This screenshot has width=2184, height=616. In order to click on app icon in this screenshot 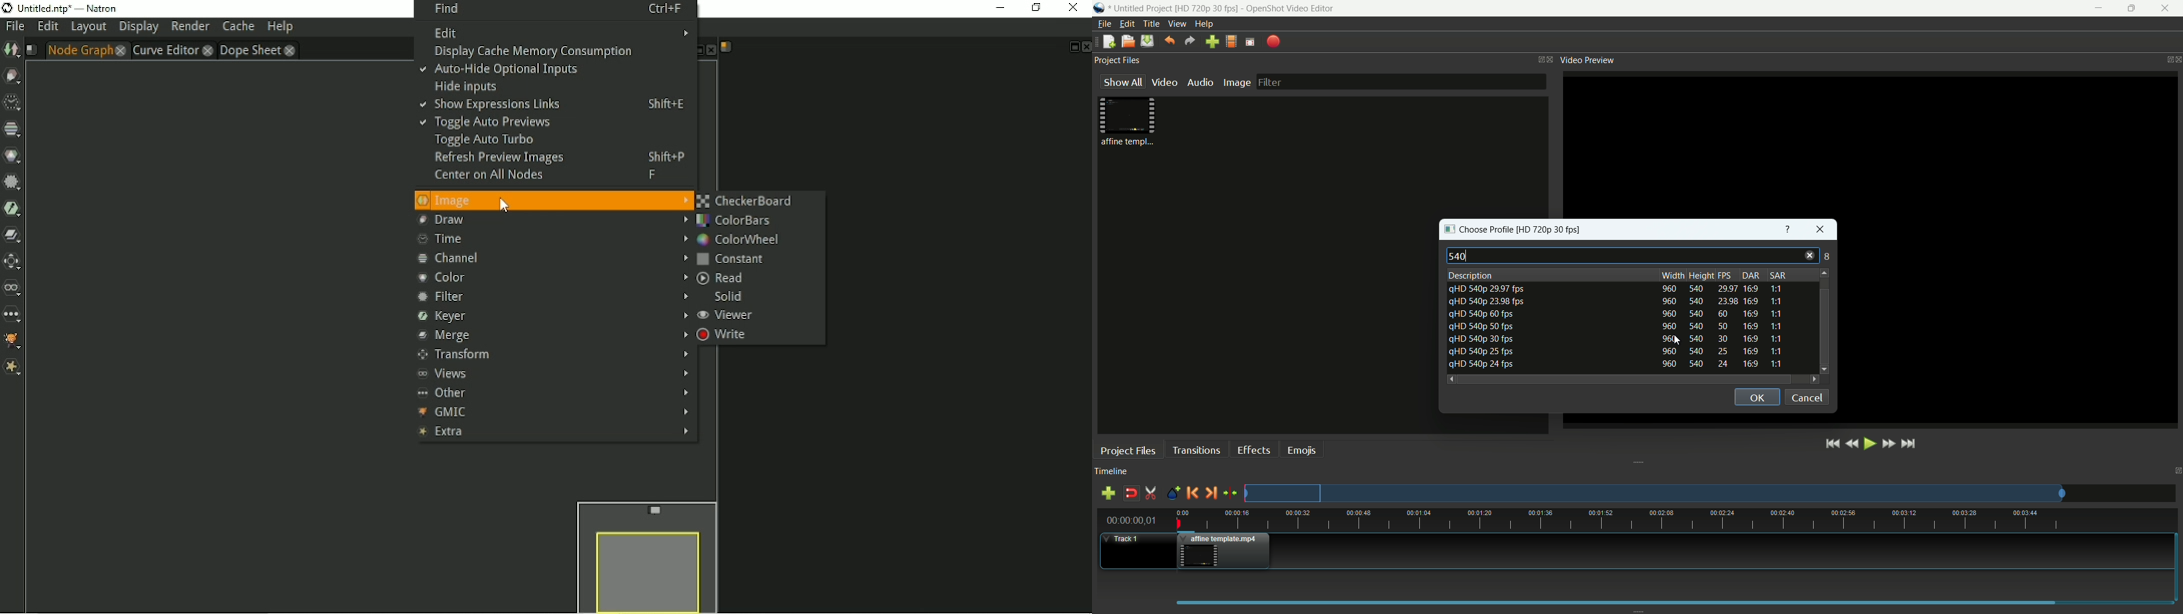, I will do `click(1099, 8)`.